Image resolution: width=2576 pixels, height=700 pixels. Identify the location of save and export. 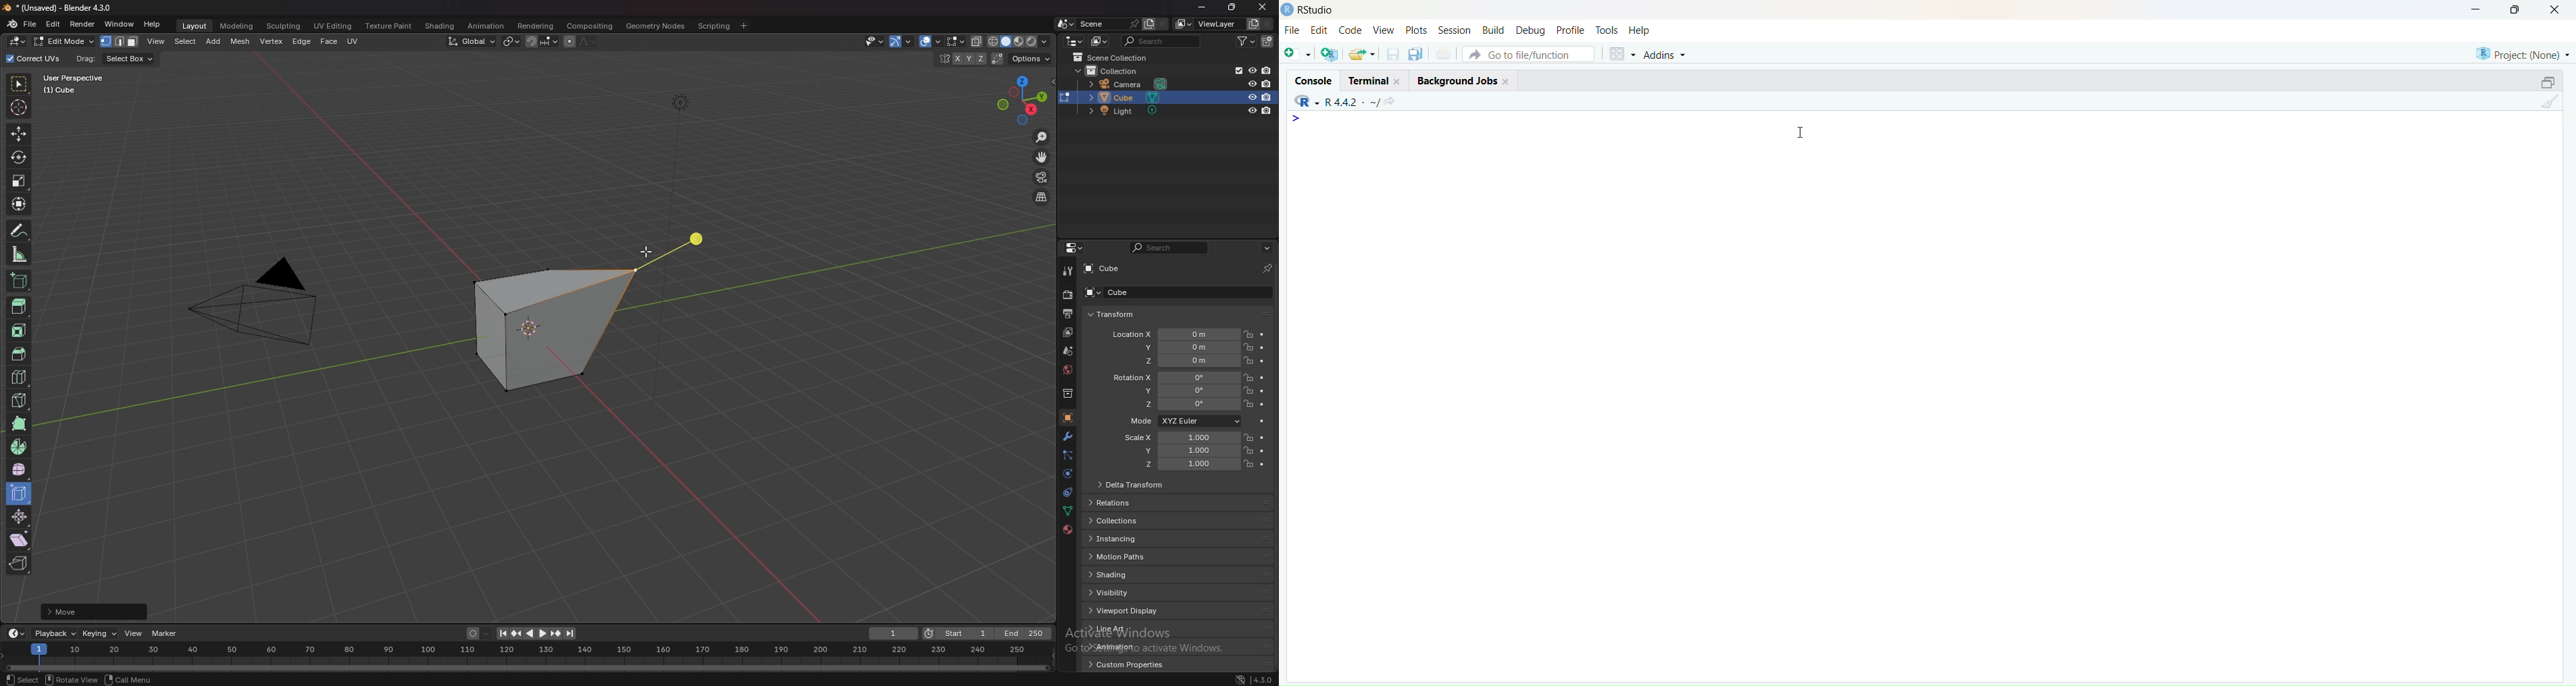
(1361, 55).